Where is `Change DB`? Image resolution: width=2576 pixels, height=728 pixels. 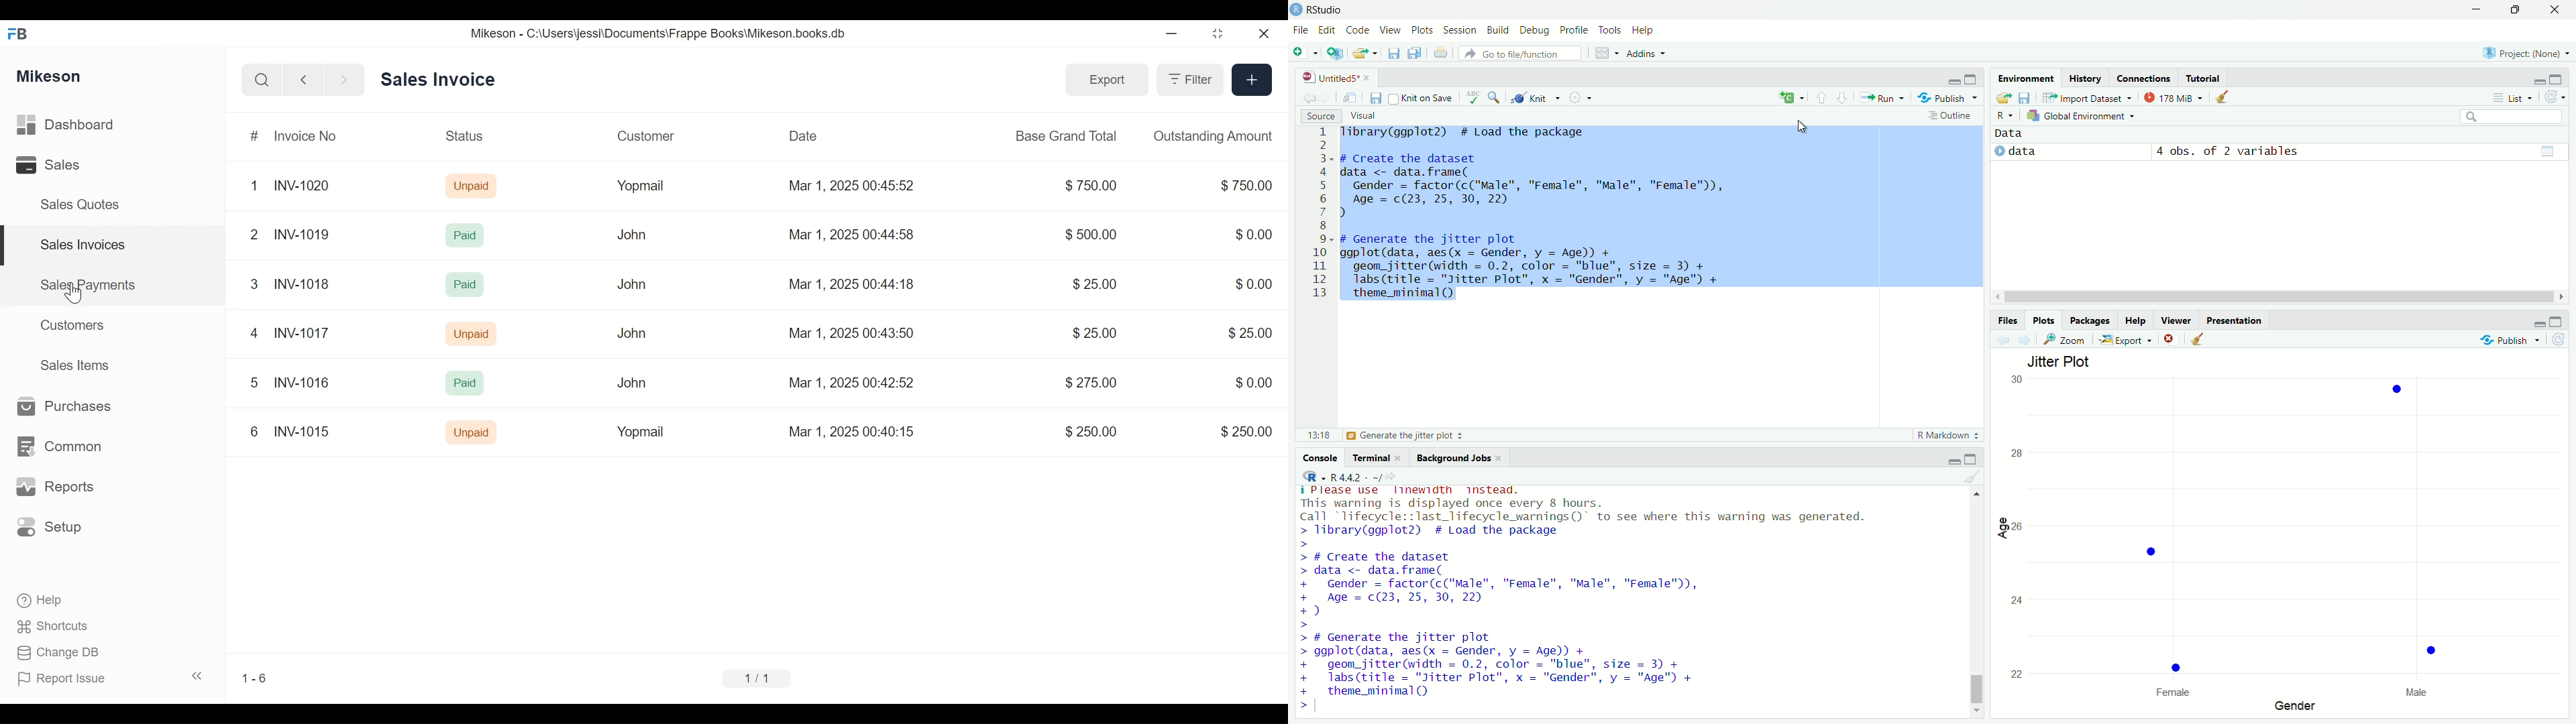 Change DB is located at coordinates (62, 653).